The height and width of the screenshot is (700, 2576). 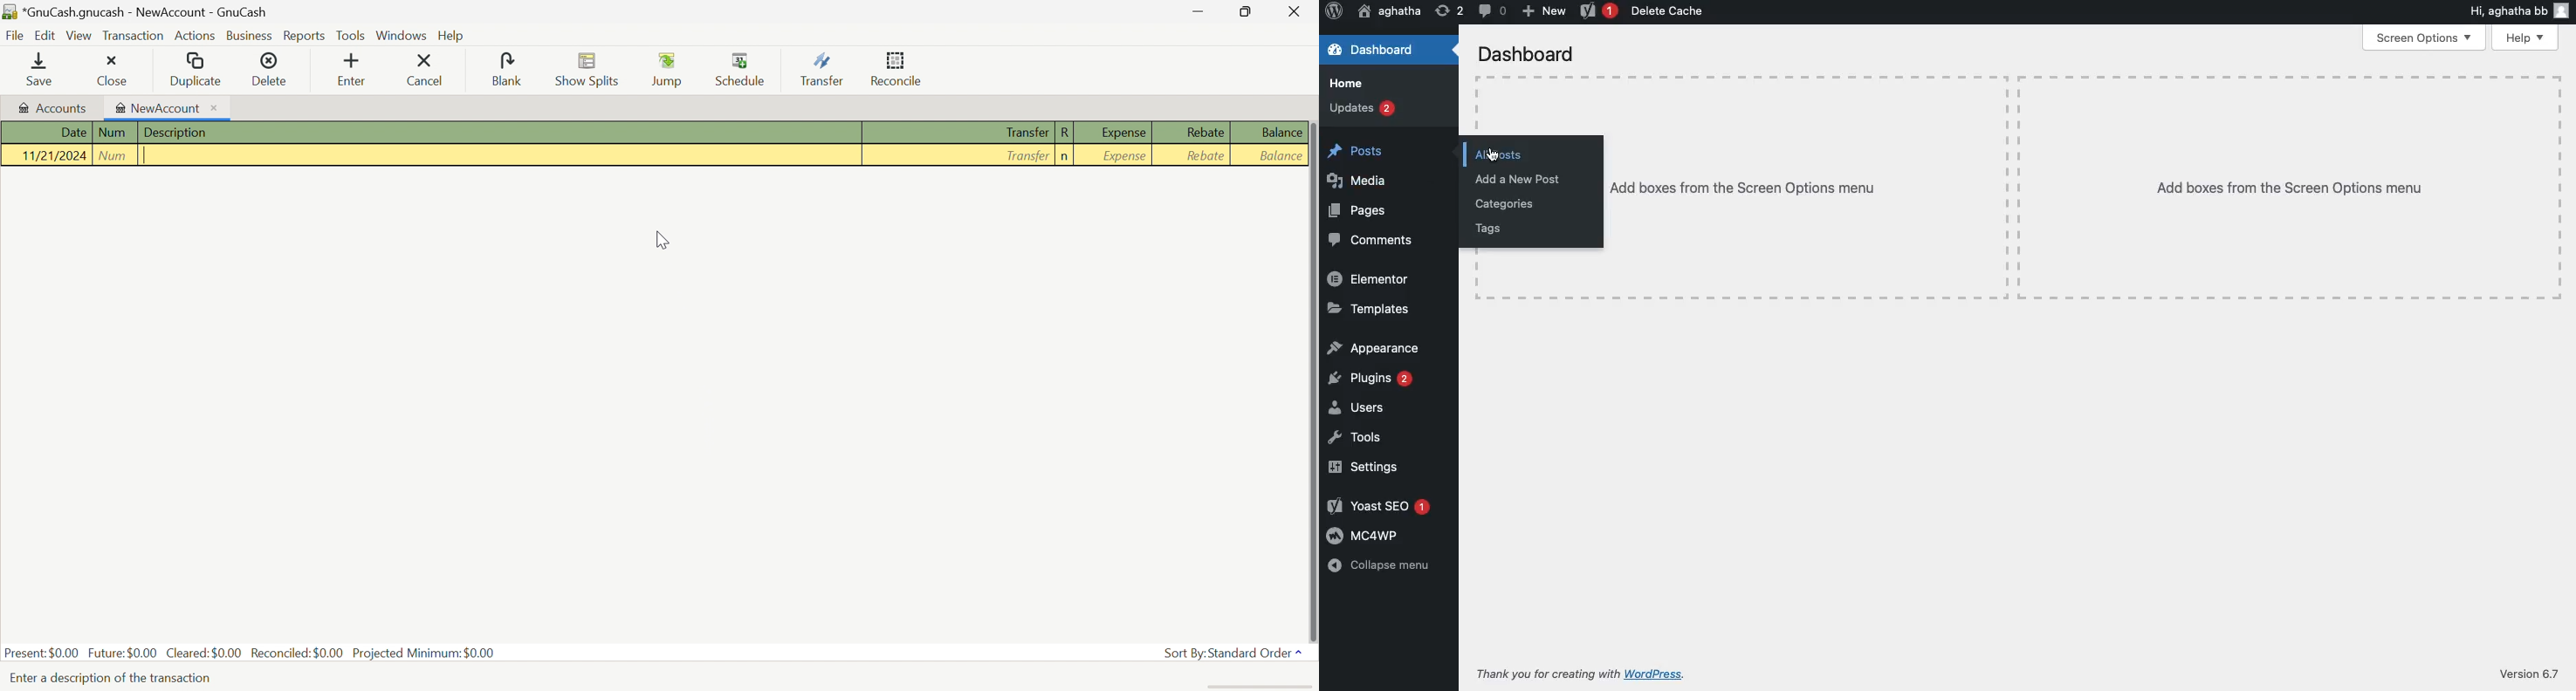 I want to click on 100.00, so click(x=1284, y=157).